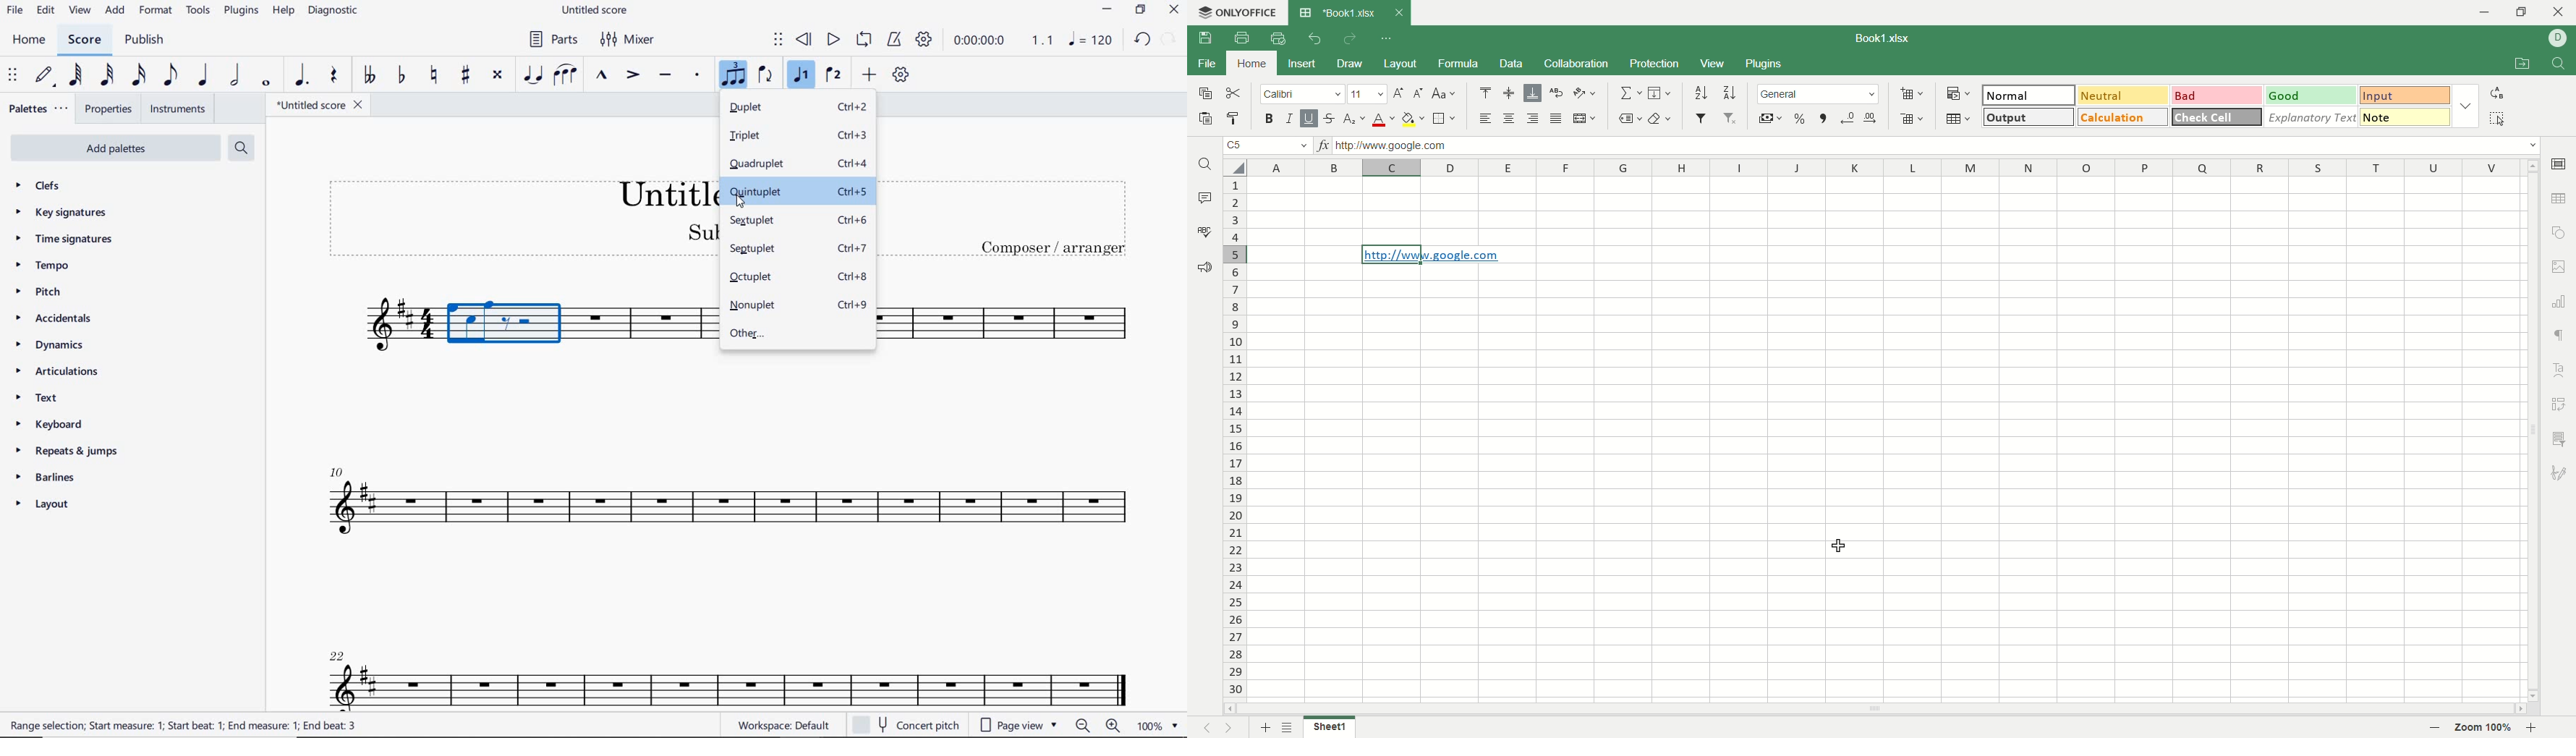  I want to click on ACCENT, so click(633, 77).